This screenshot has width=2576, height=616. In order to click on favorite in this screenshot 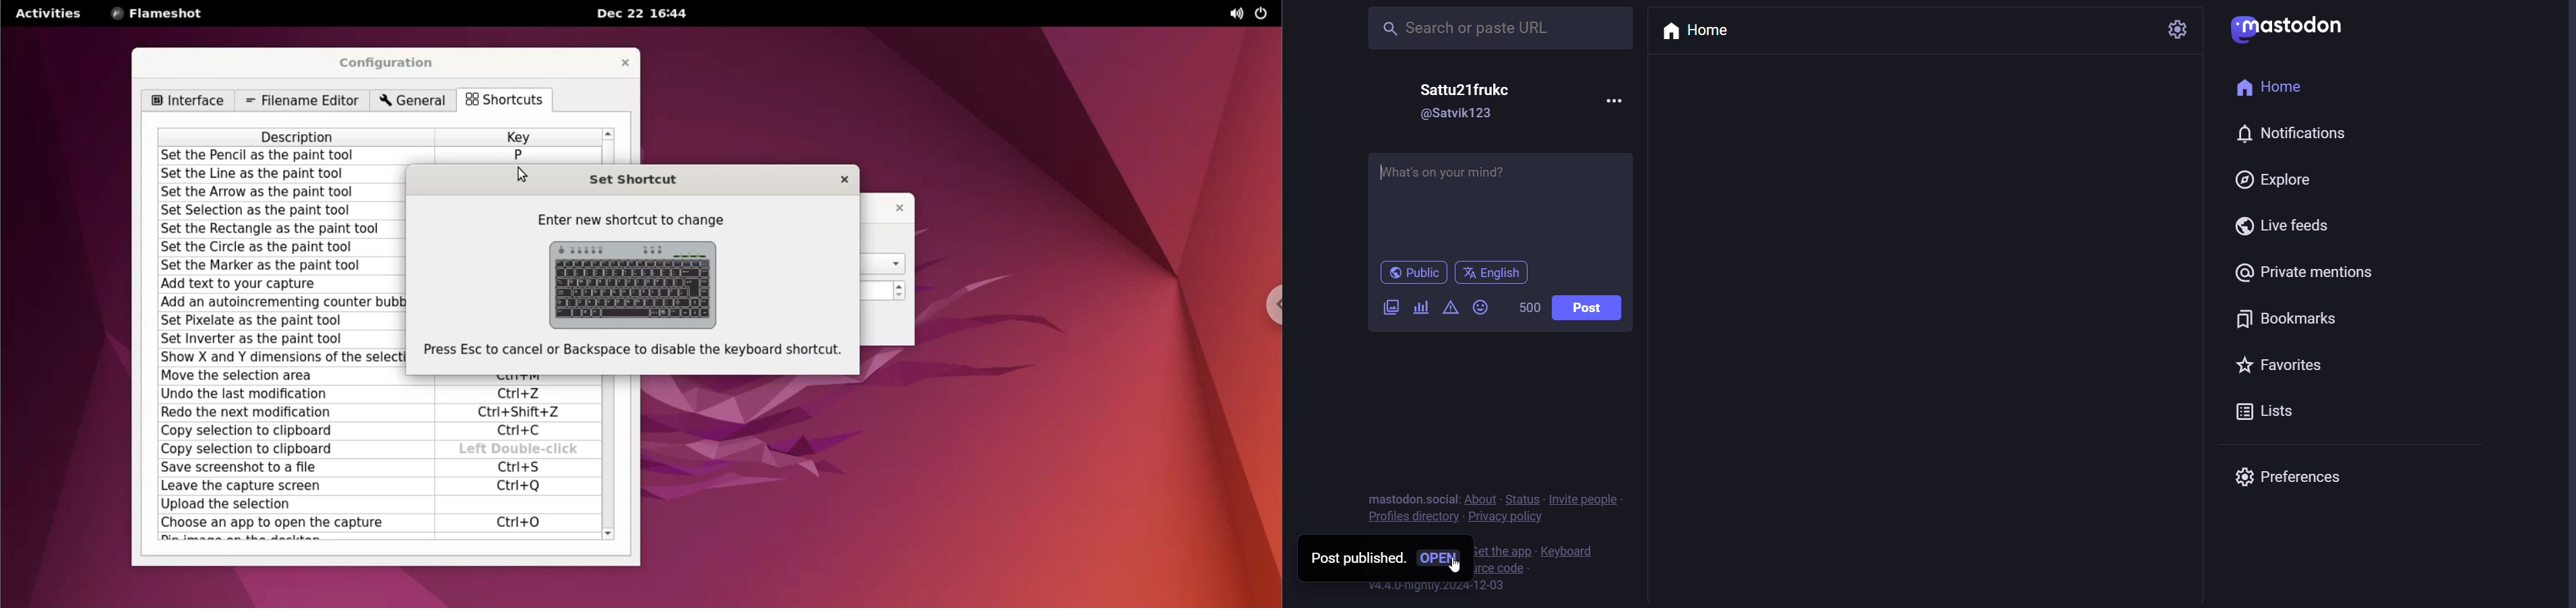, I will do `click(2275, 365)`.